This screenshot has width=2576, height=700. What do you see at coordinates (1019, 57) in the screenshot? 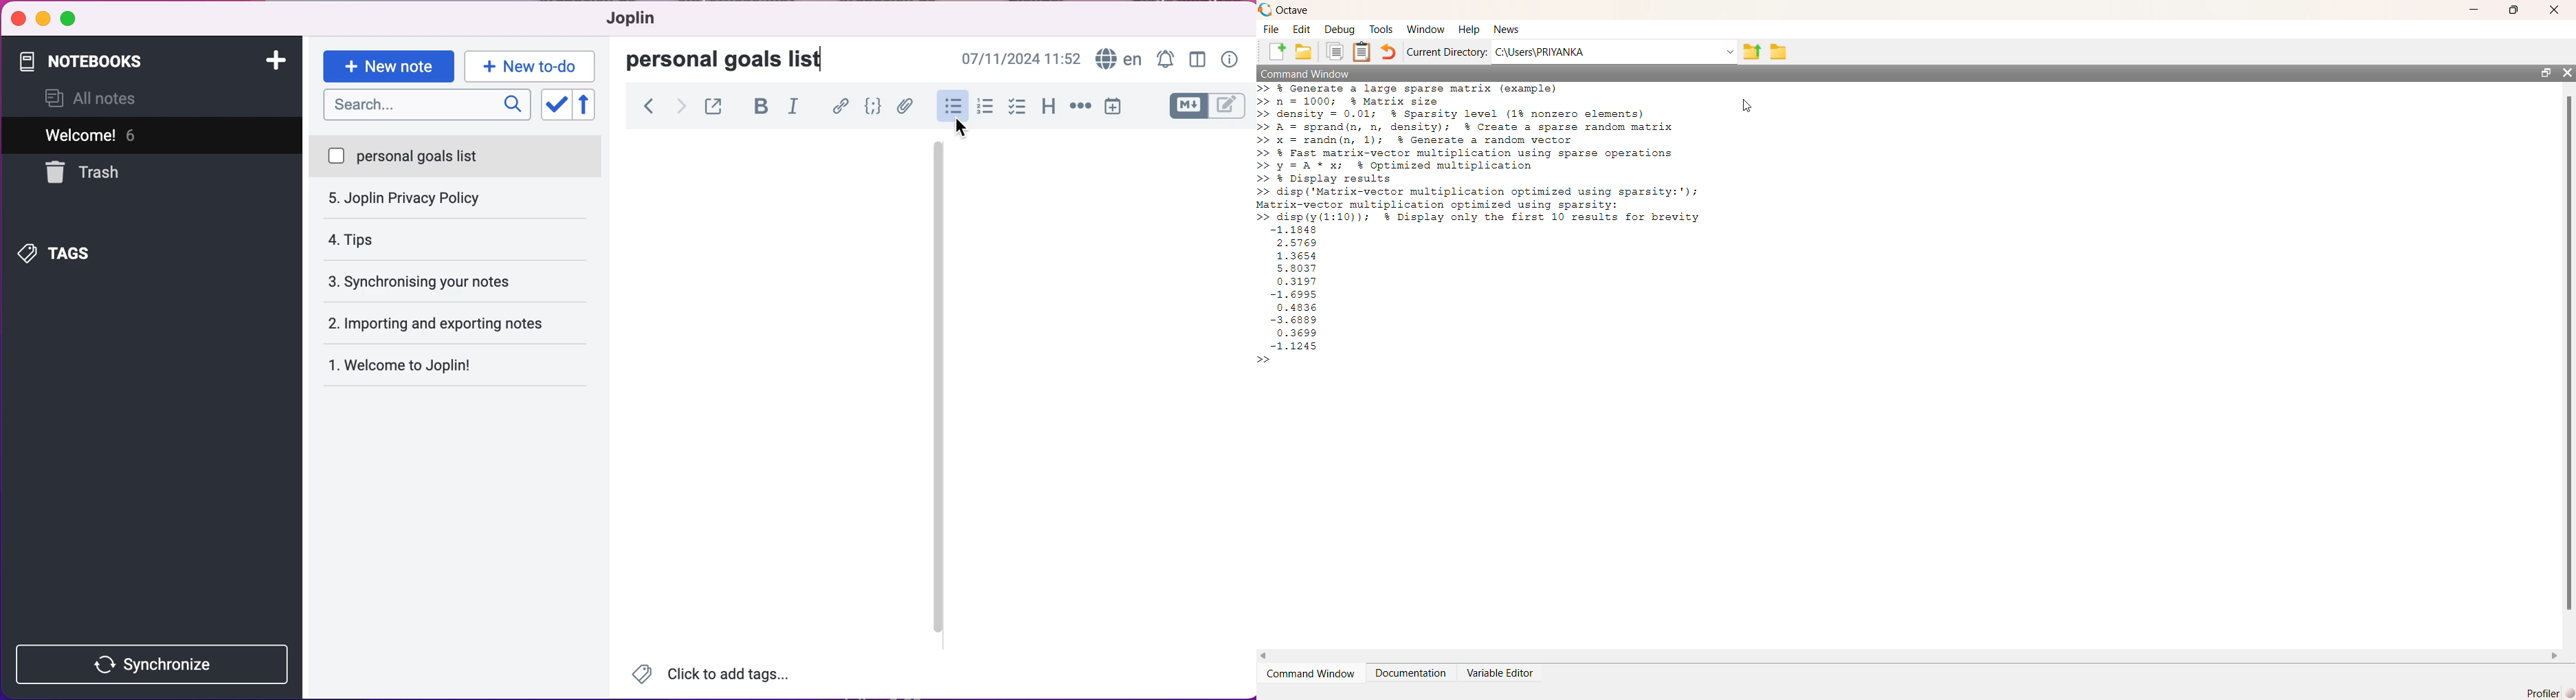
I see `07/11/2024 09:03` at bounding box center [1019, 57].